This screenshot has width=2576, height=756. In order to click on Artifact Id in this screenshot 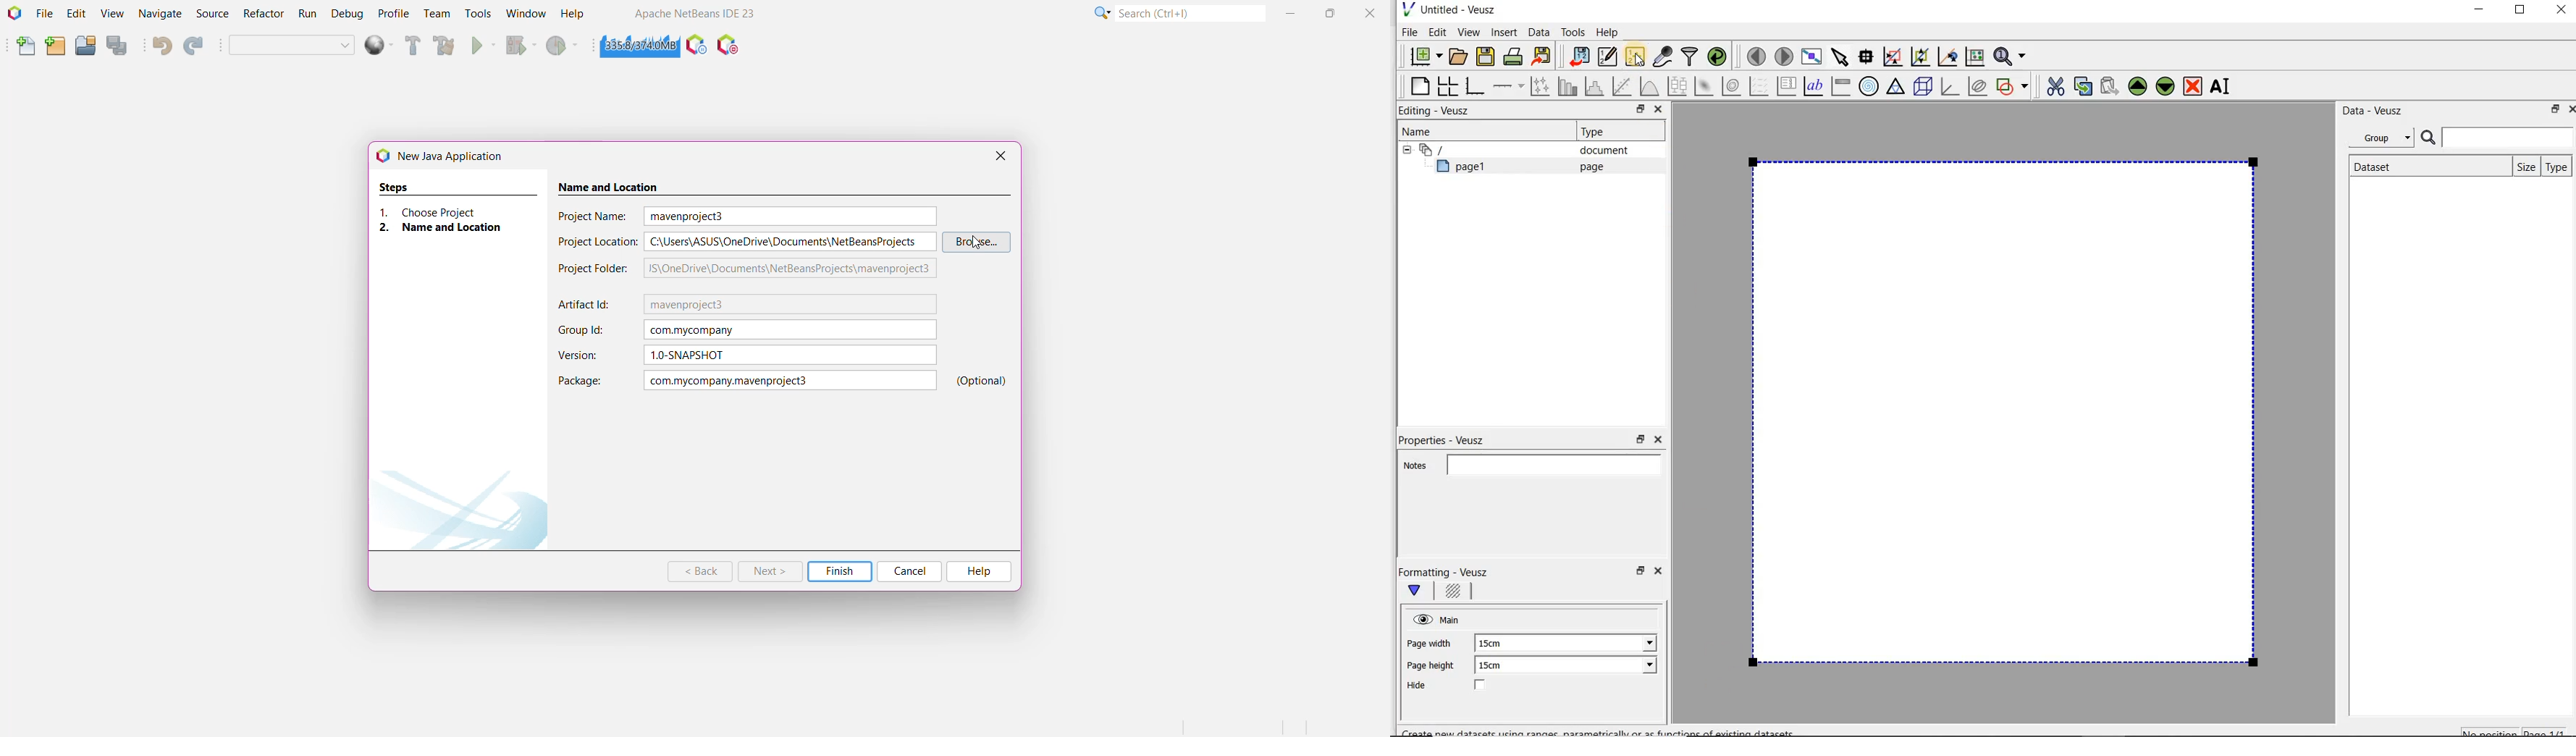, I will do `click(588, 306)`.